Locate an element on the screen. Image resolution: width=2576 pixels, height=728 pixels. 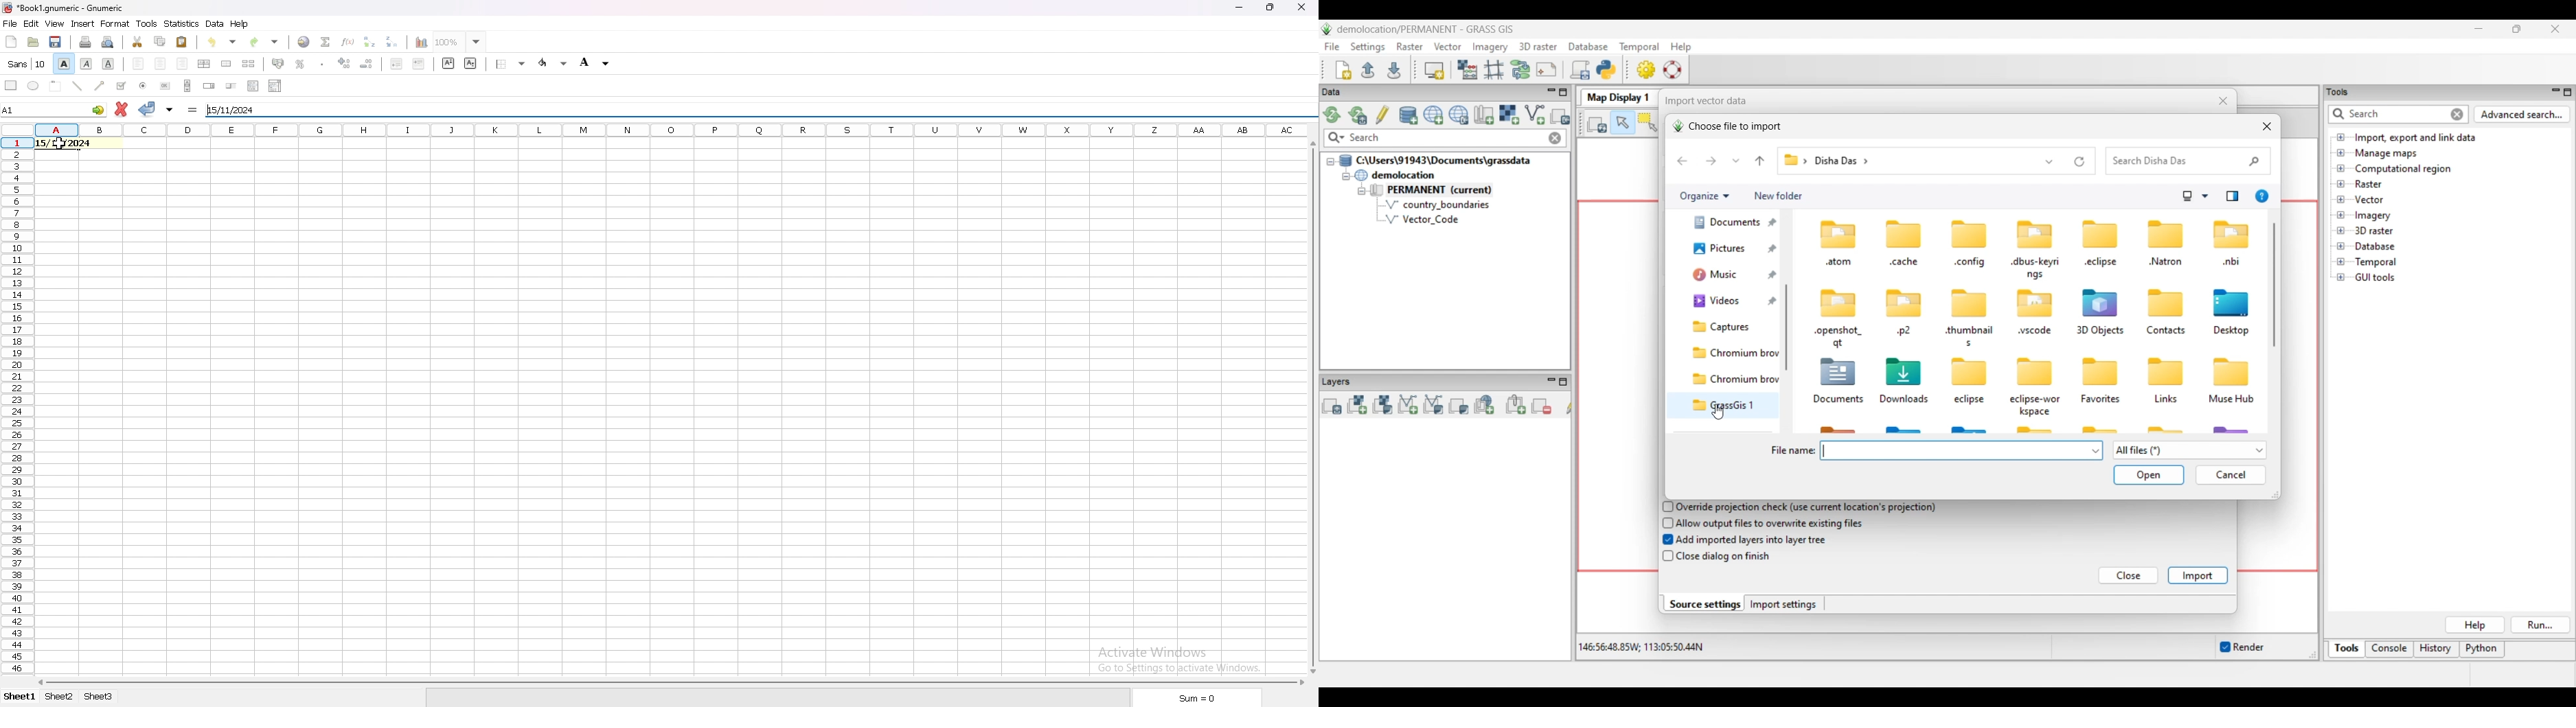
superscript is located at coordinates (448, 62).